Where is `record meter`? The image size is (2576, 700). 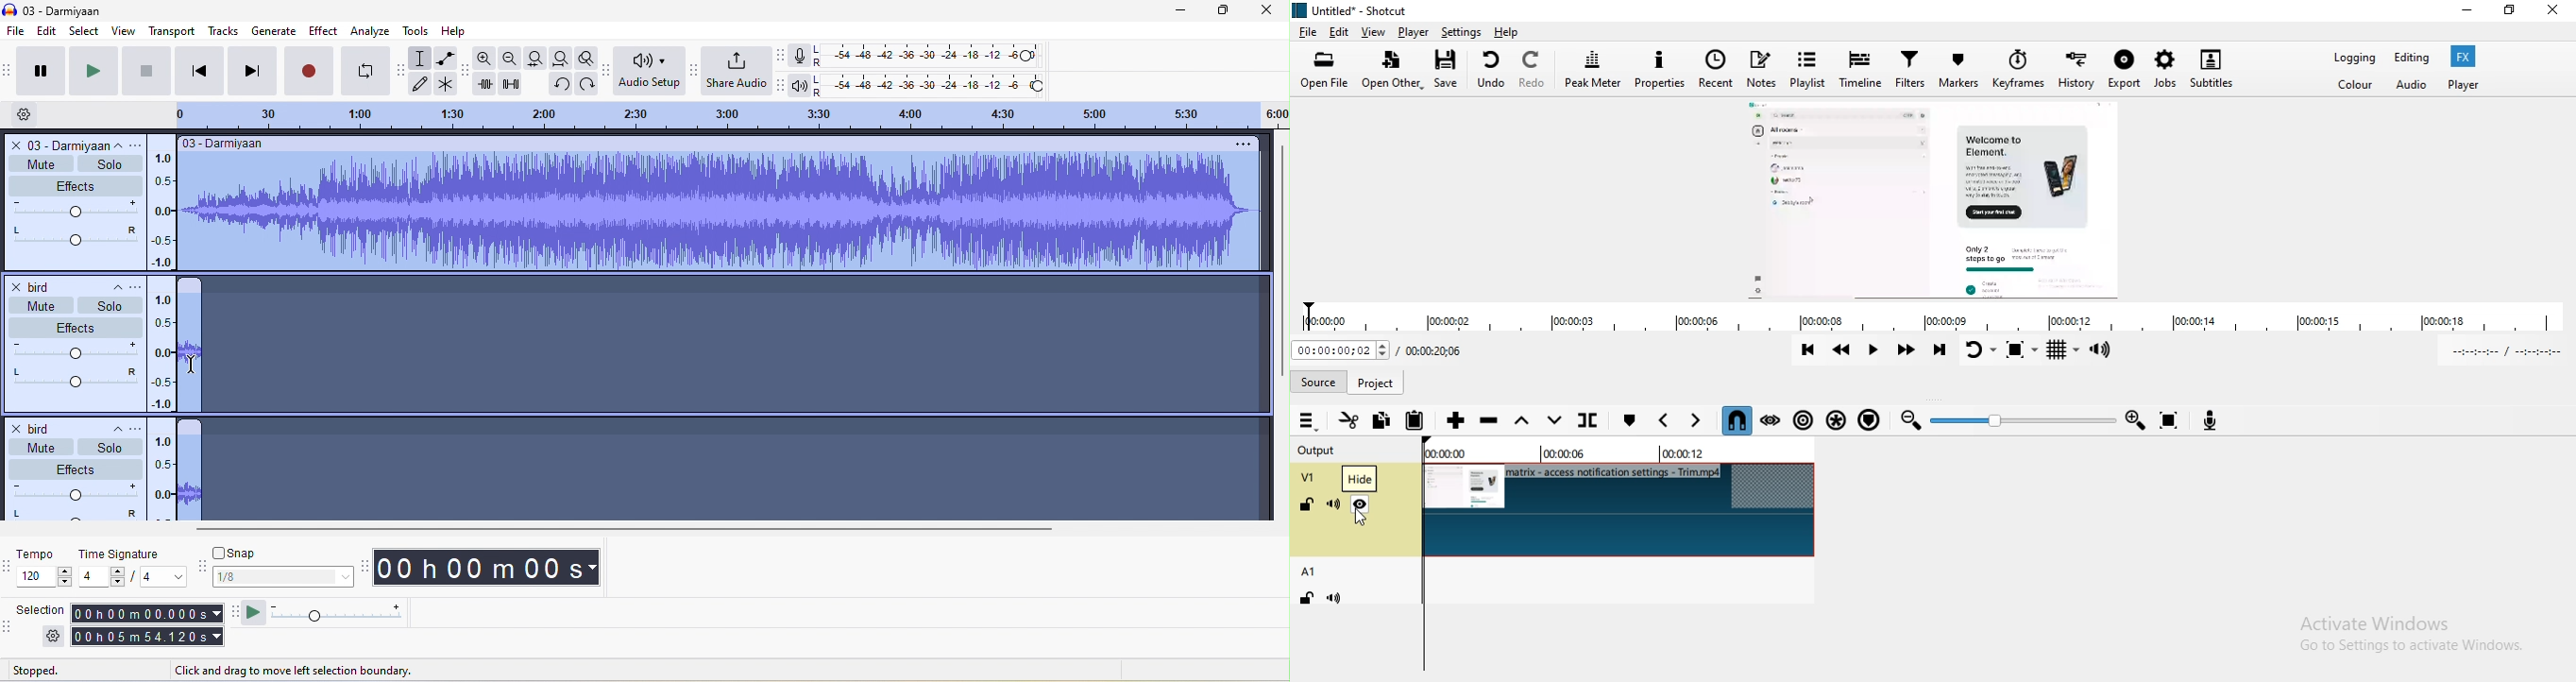 record meter is located at coordinates (800, 59).